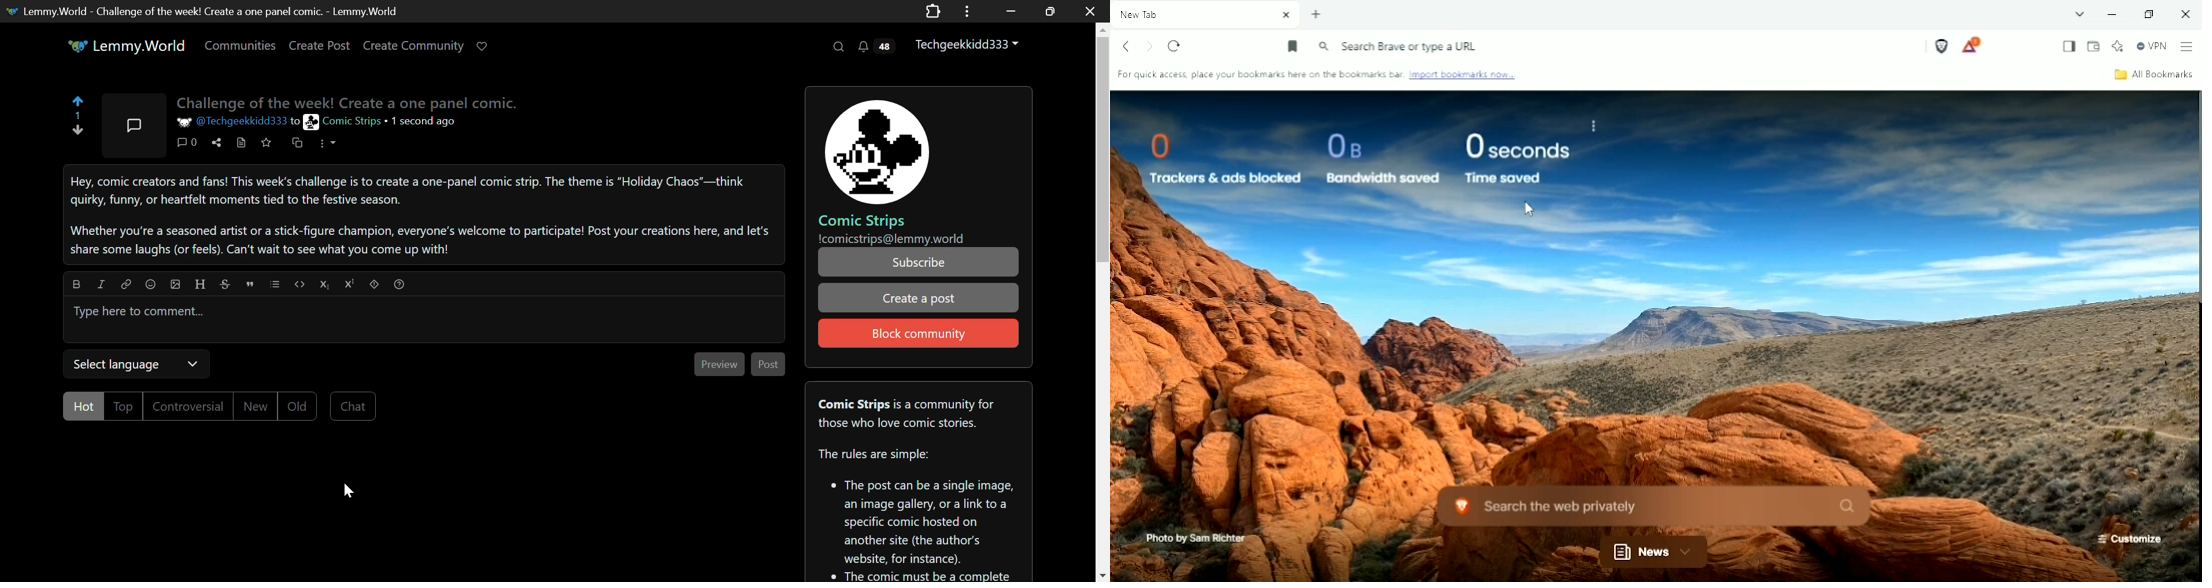  Describe the element at coordinates (1529, 209) in the screenshot. I see `Cursor` at that location.